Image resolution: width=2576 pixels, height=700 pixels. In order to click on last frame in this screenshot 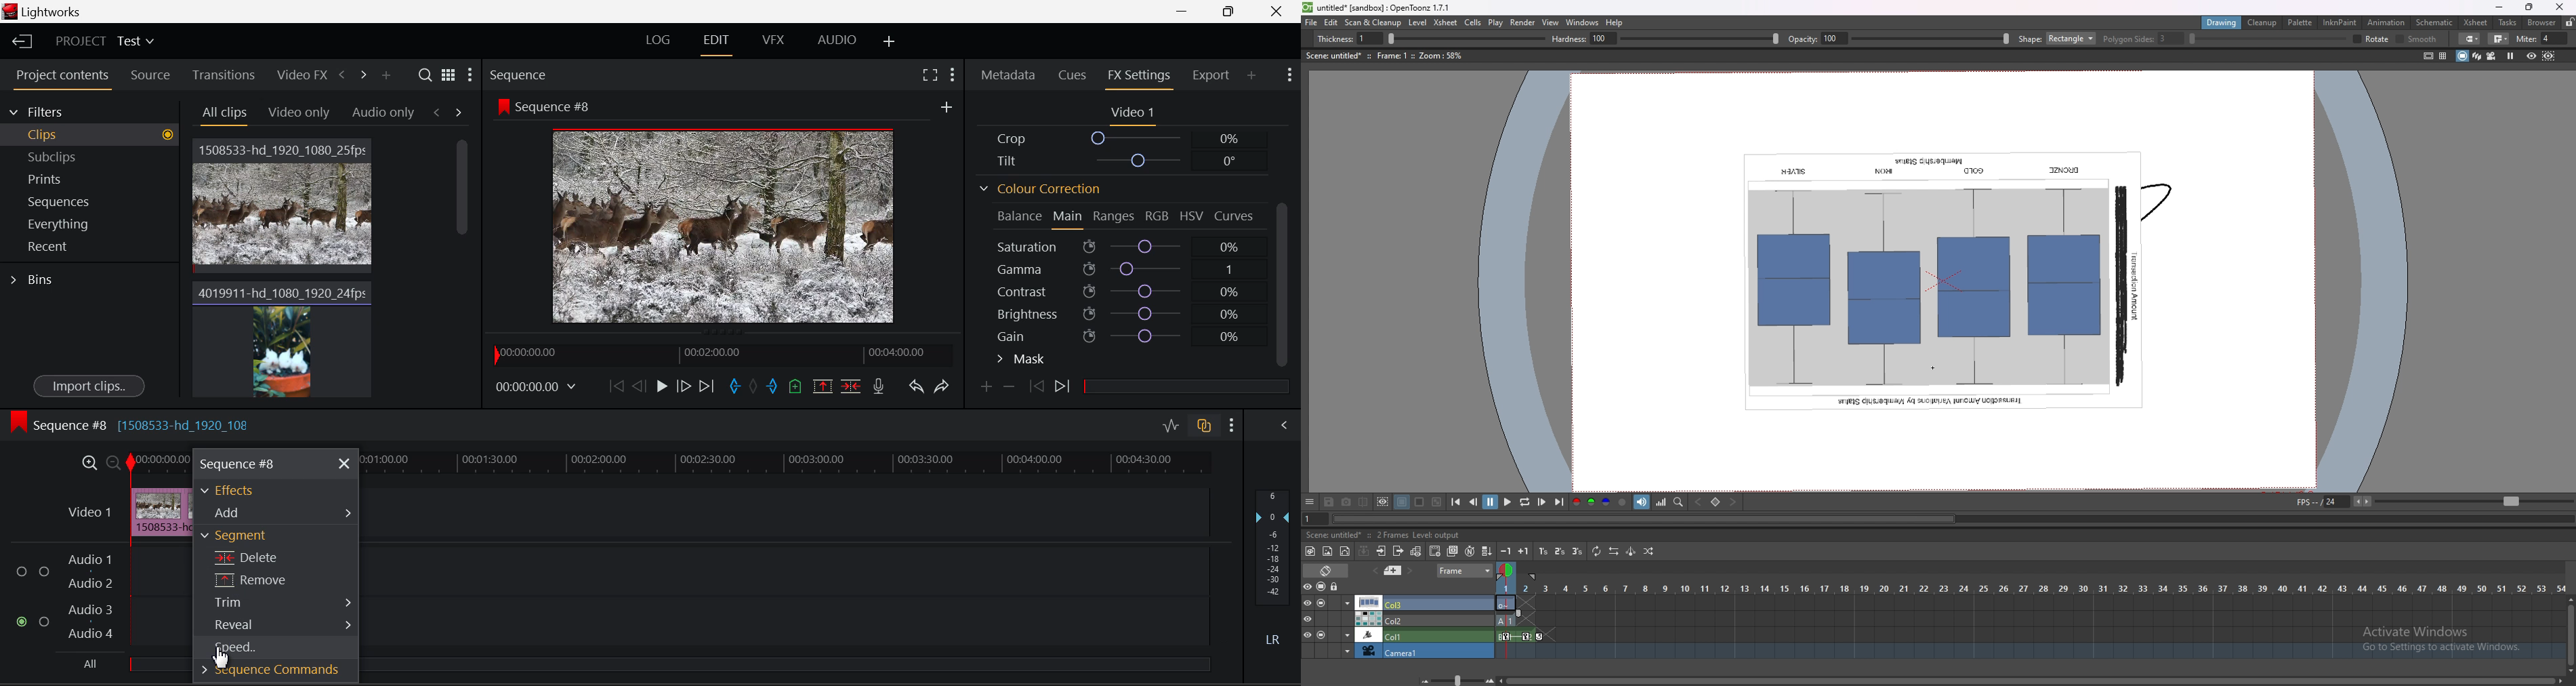, I will do `click(1558, 502)`.